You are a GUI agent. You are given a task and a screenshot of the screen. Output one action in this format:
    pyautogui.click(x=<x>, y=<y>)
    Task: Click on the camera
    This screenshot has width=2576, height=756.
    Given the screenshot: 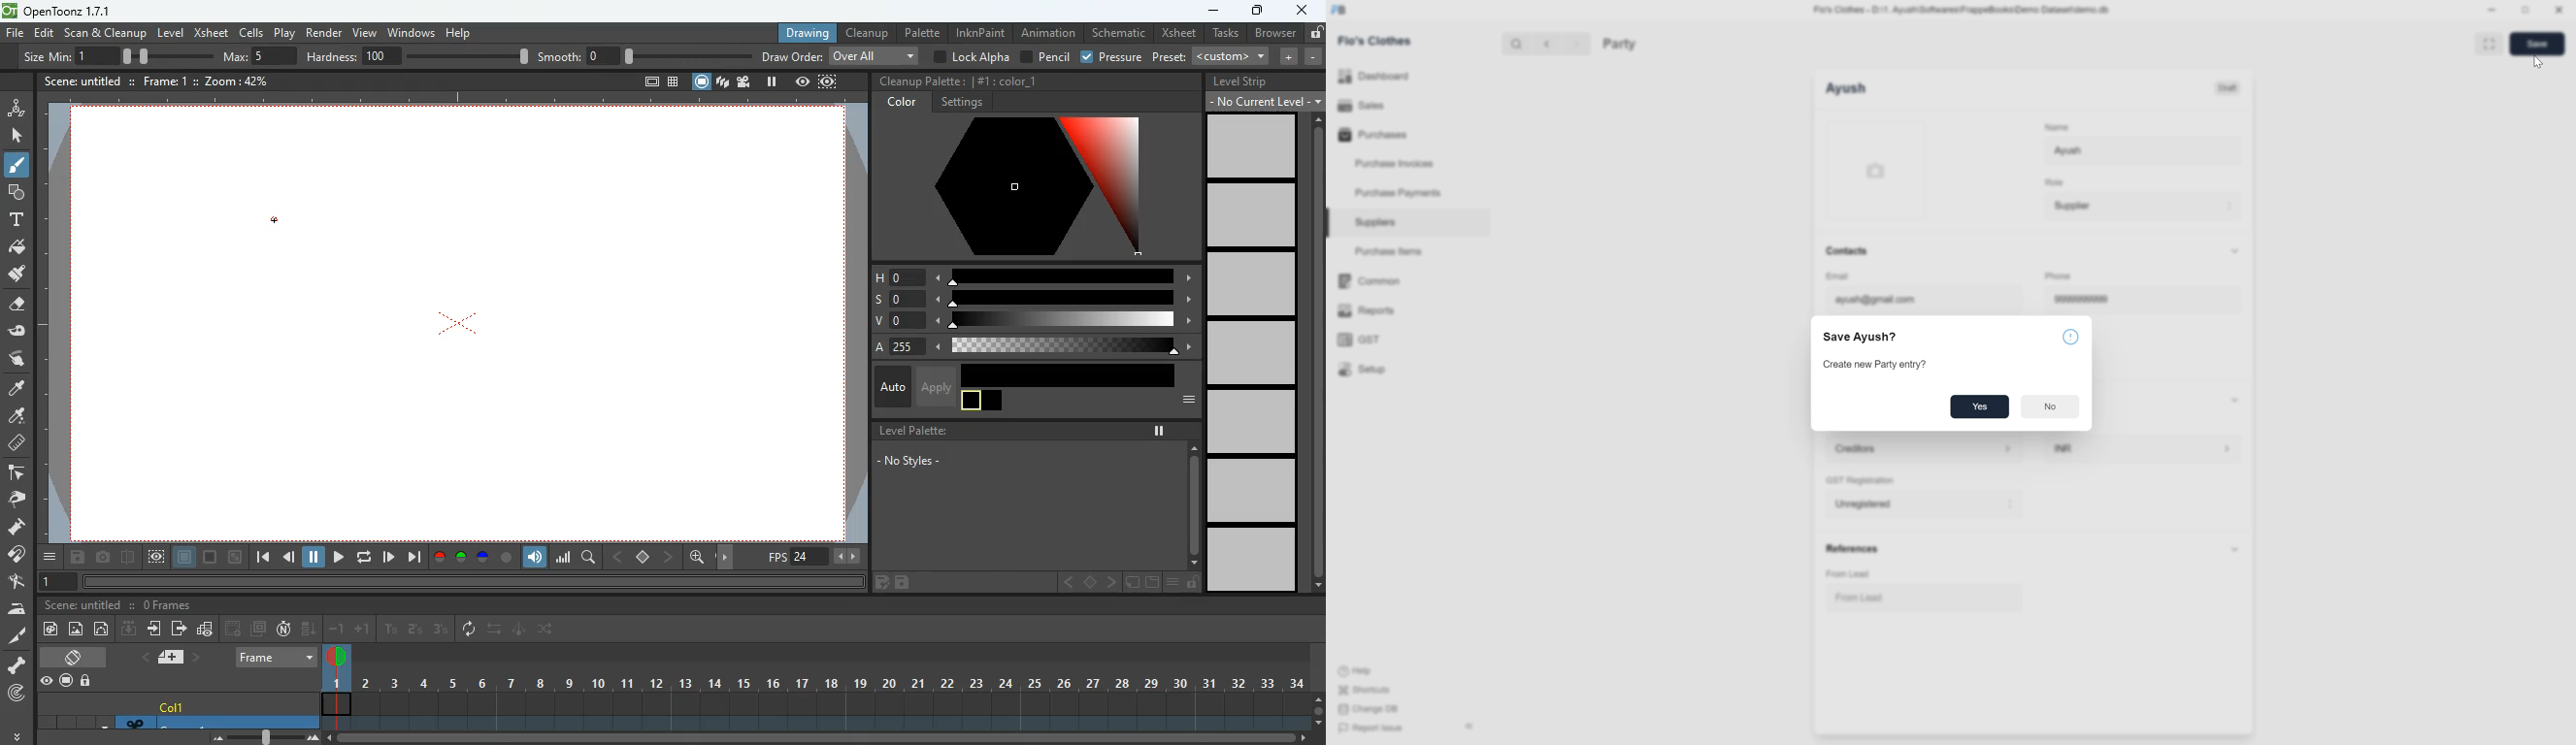 What is the action you would take?
    pyautogui.click(x=105, y=558)
    